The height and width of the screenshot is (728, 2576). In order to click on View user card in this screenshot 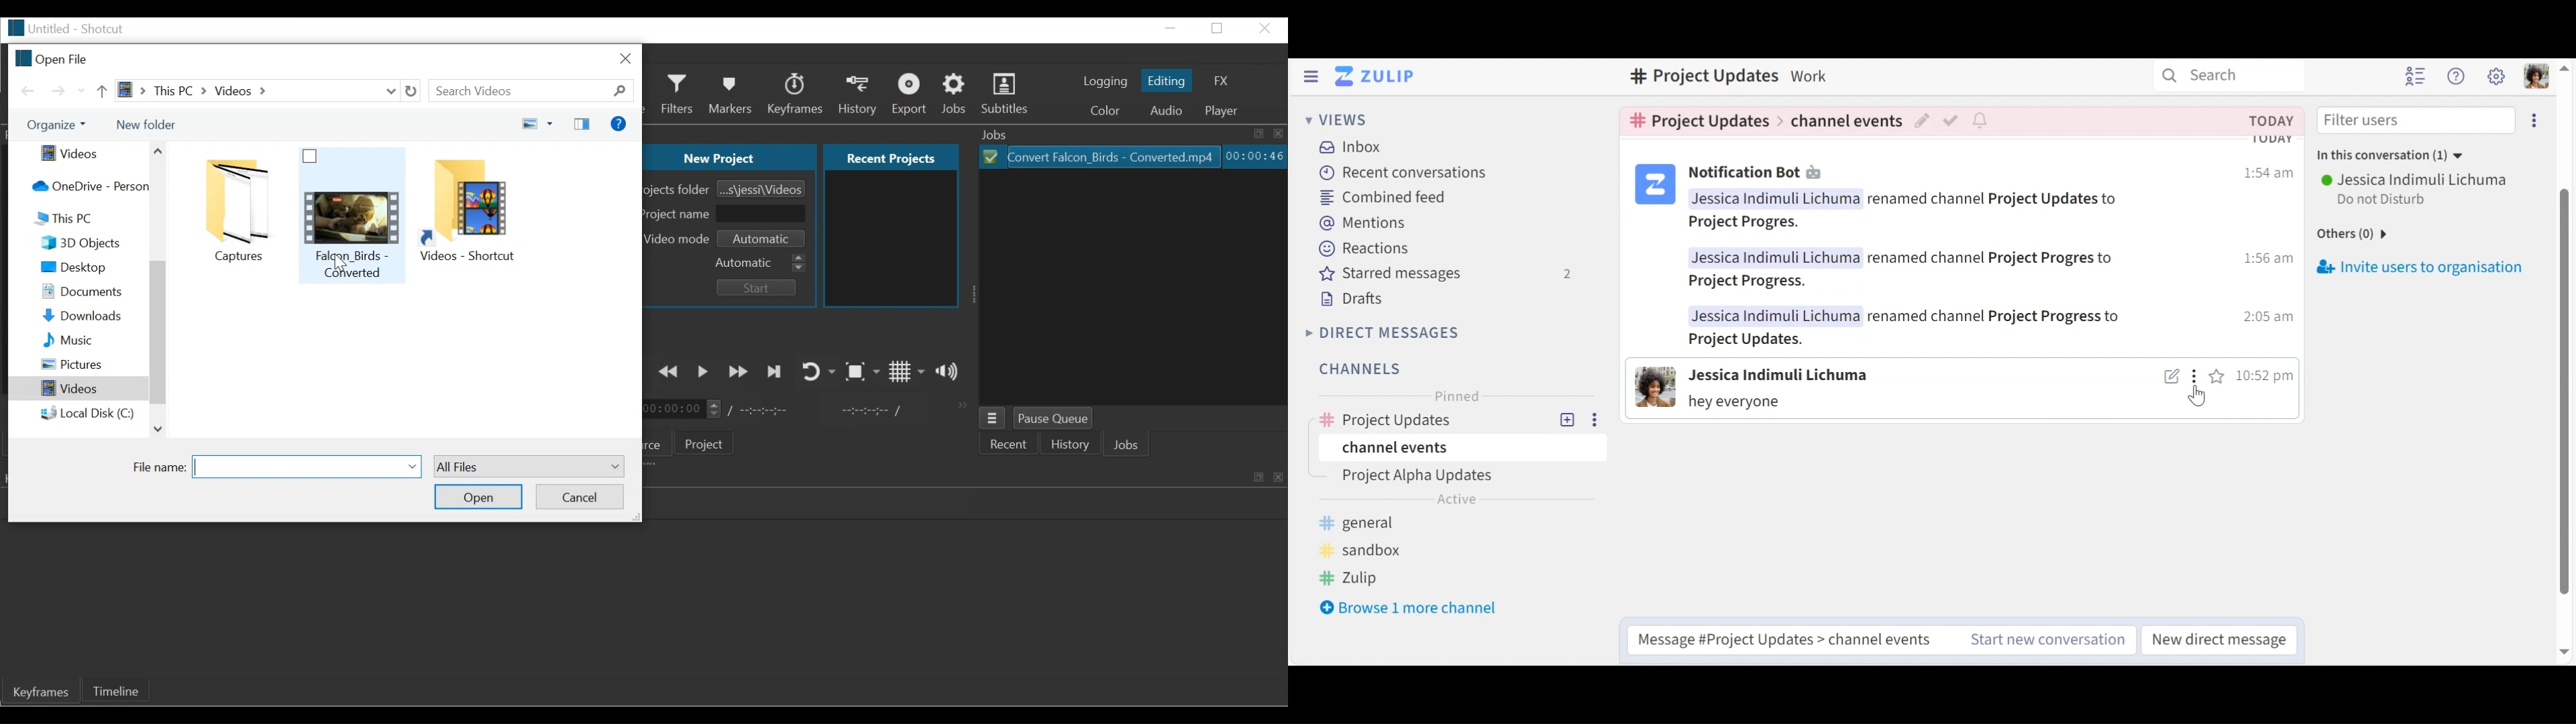, I will do `click(1652, 387)`.